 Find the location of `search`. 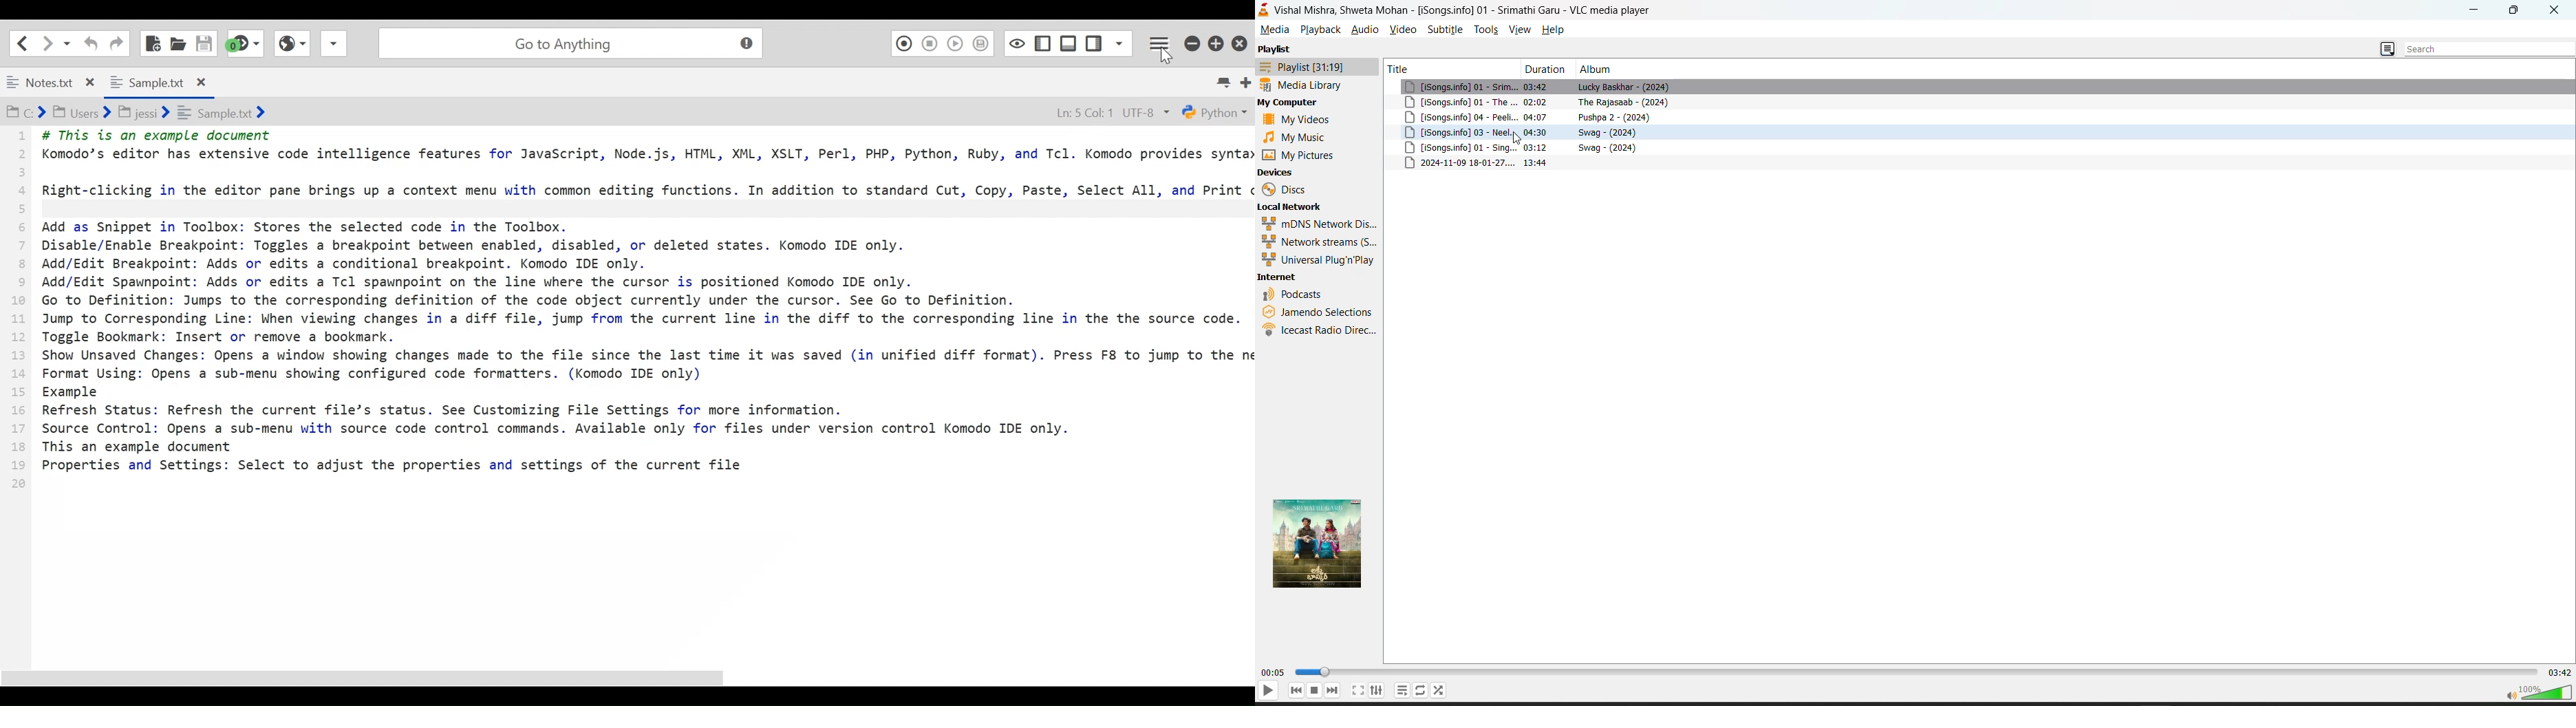

search is located at coordinates (2479, 50).